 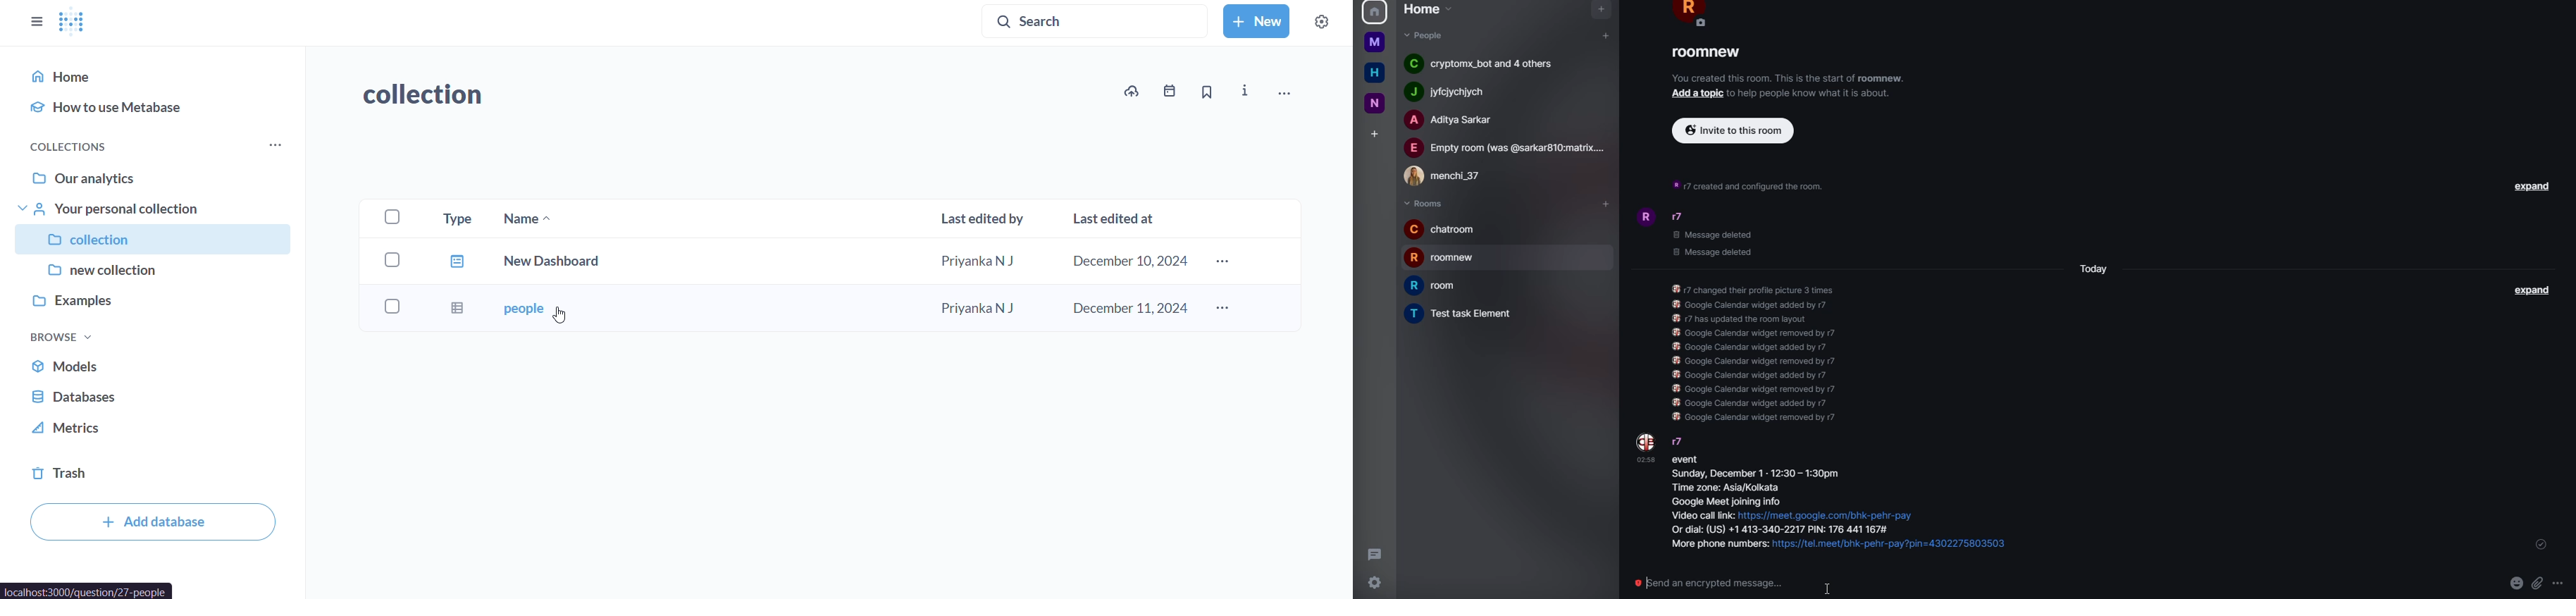 I want to click on sent, so click(x=2539, y=546).